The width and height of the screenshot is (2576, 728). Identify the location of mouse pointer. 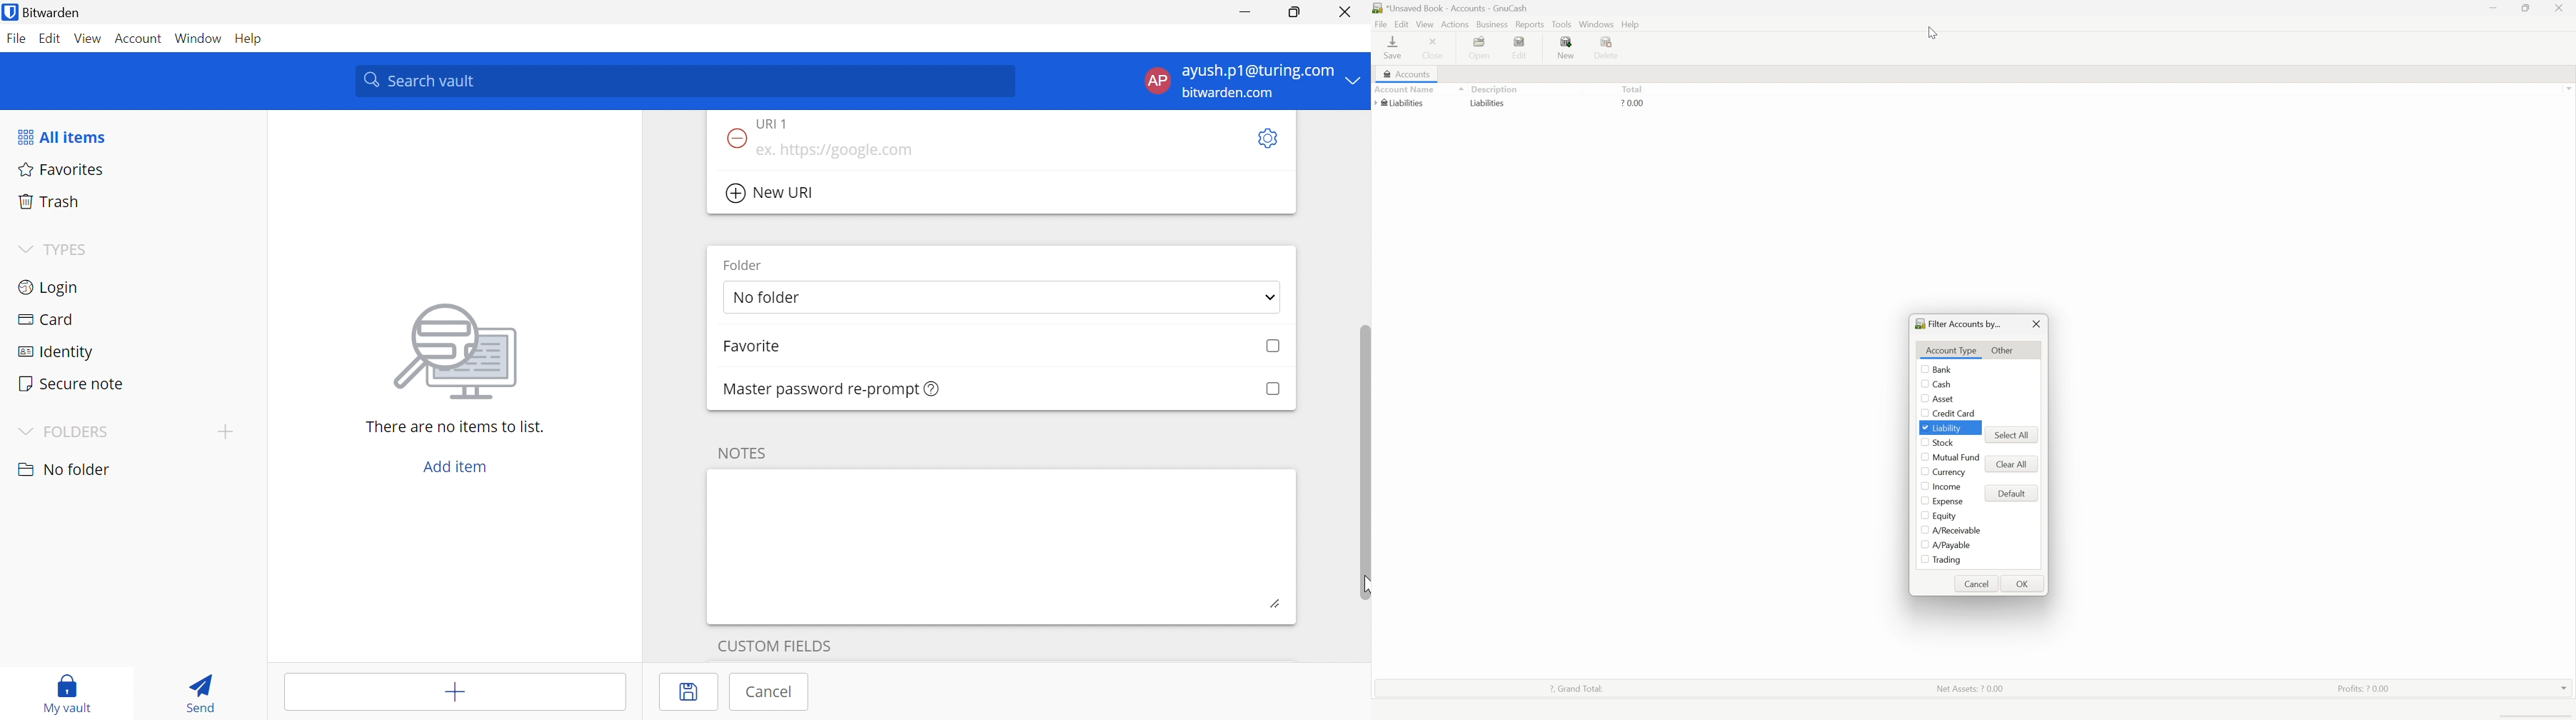
(1930, 434).